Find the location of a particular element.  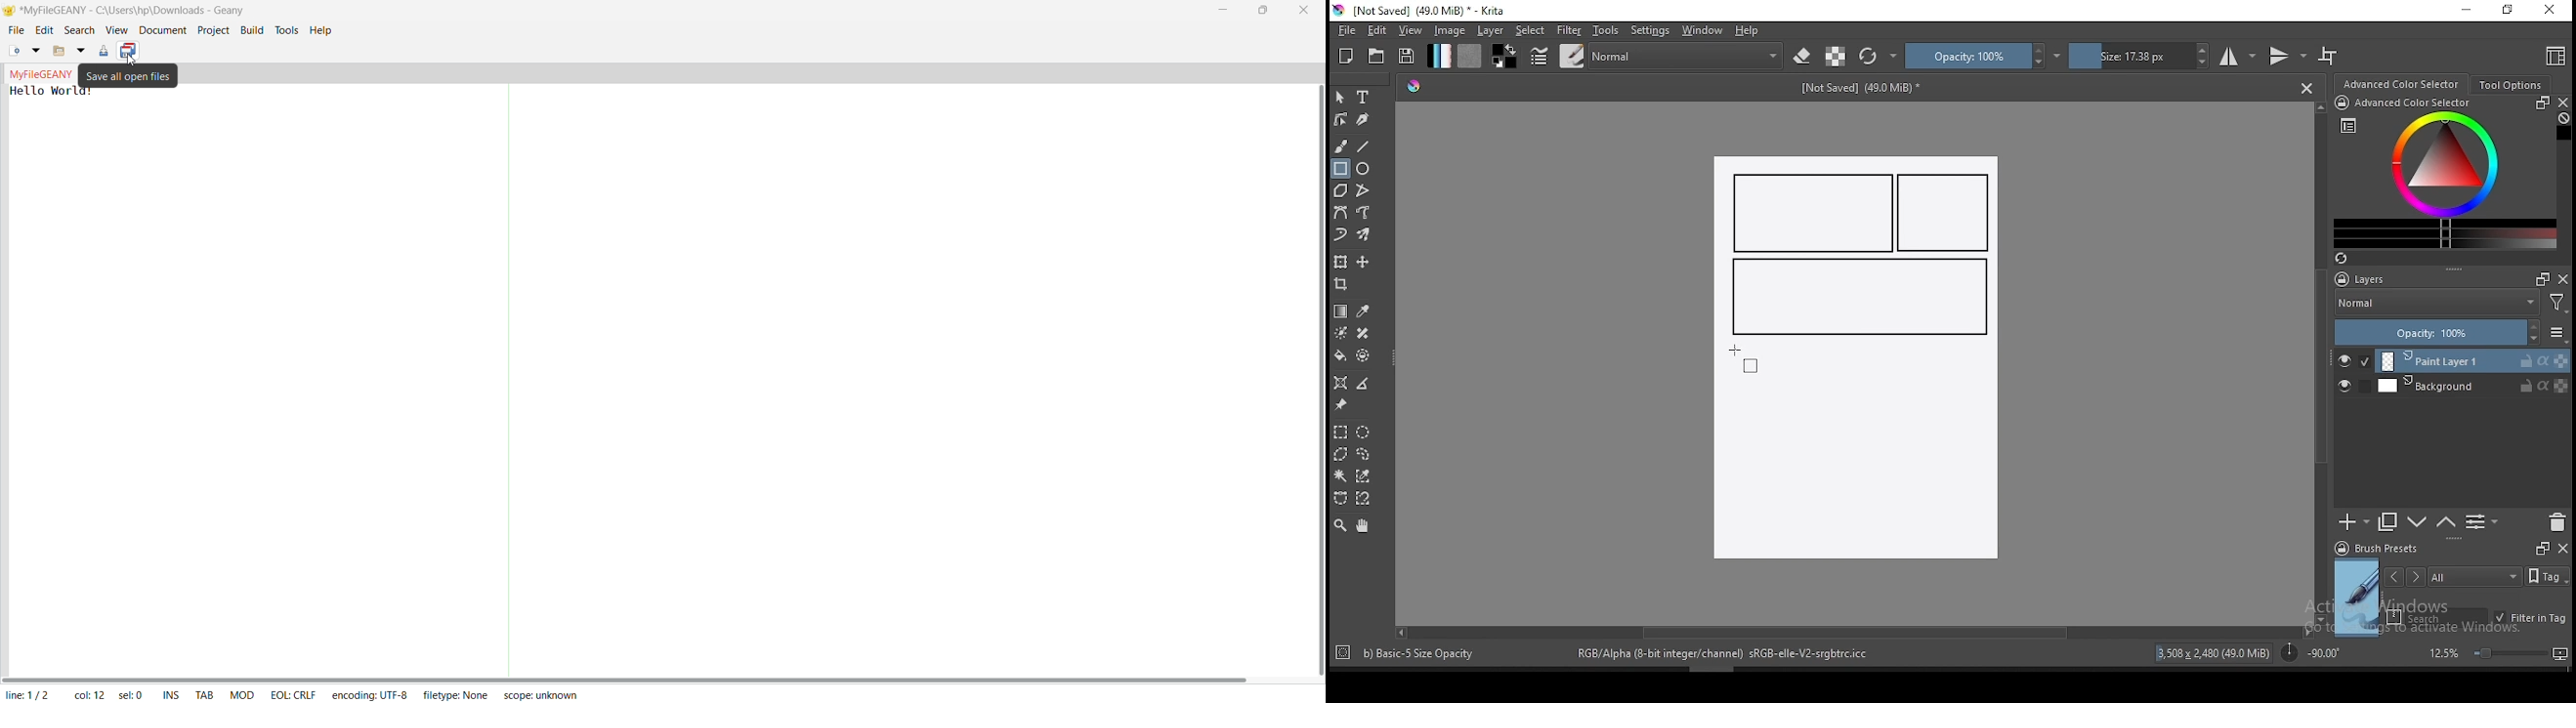

rotation is located at coordinates (2310, 651).